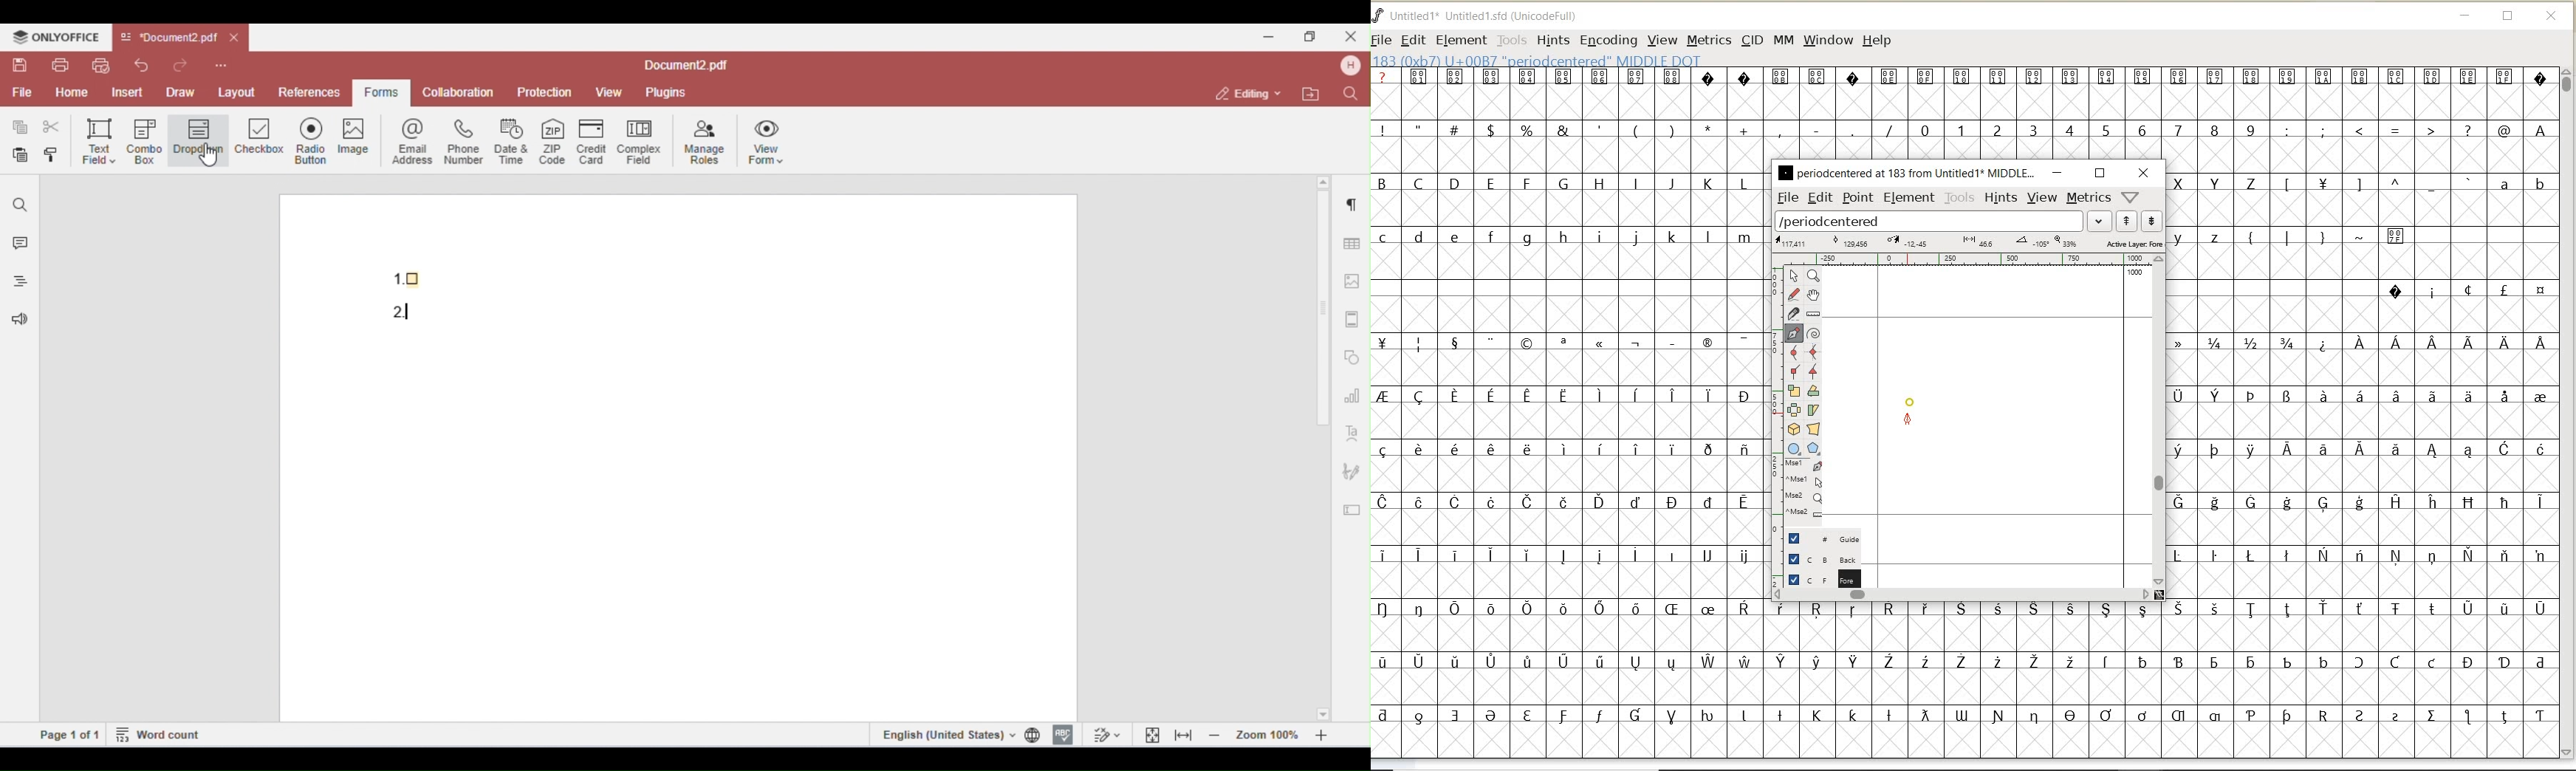 This screenshot has height=784, width=2576. What do you see at coordinates (1793, 292) in the screenshot?
I see `draw a freehand curve` at bounding box center [1793, 292].